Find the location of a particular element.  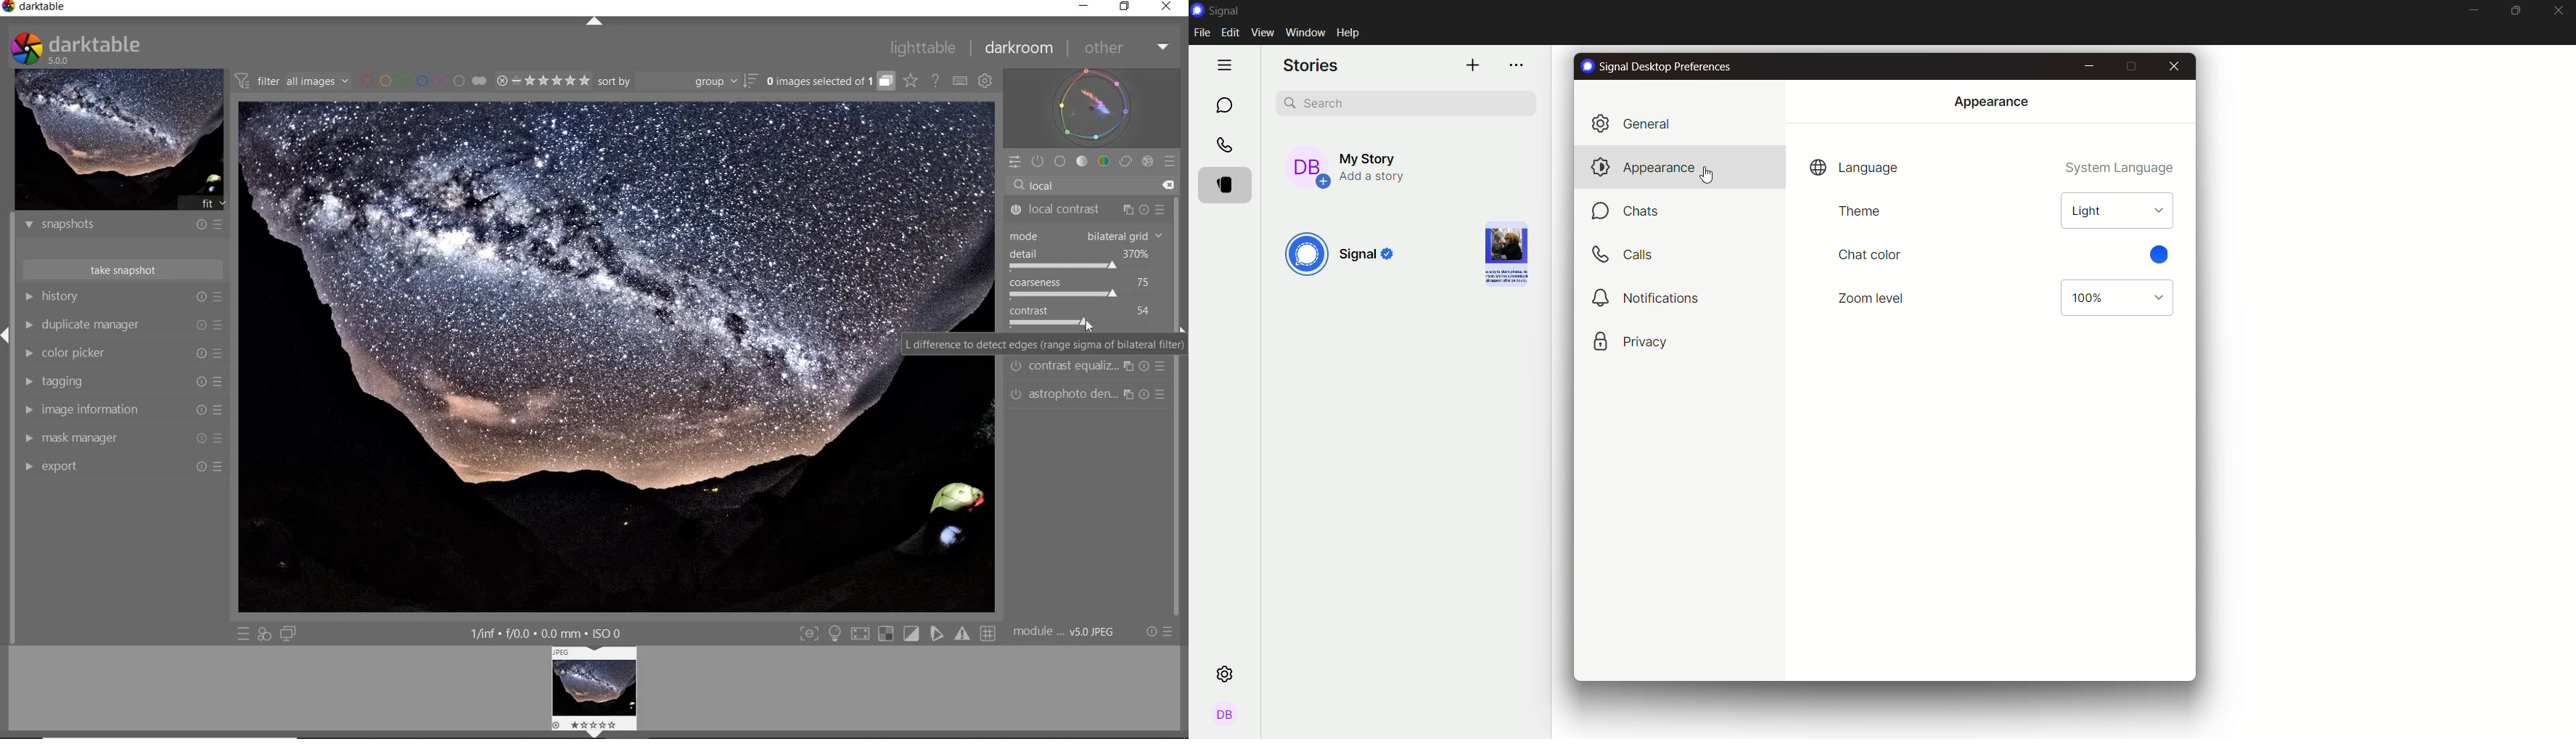

Image Preview is located at coordinates (569, 357).